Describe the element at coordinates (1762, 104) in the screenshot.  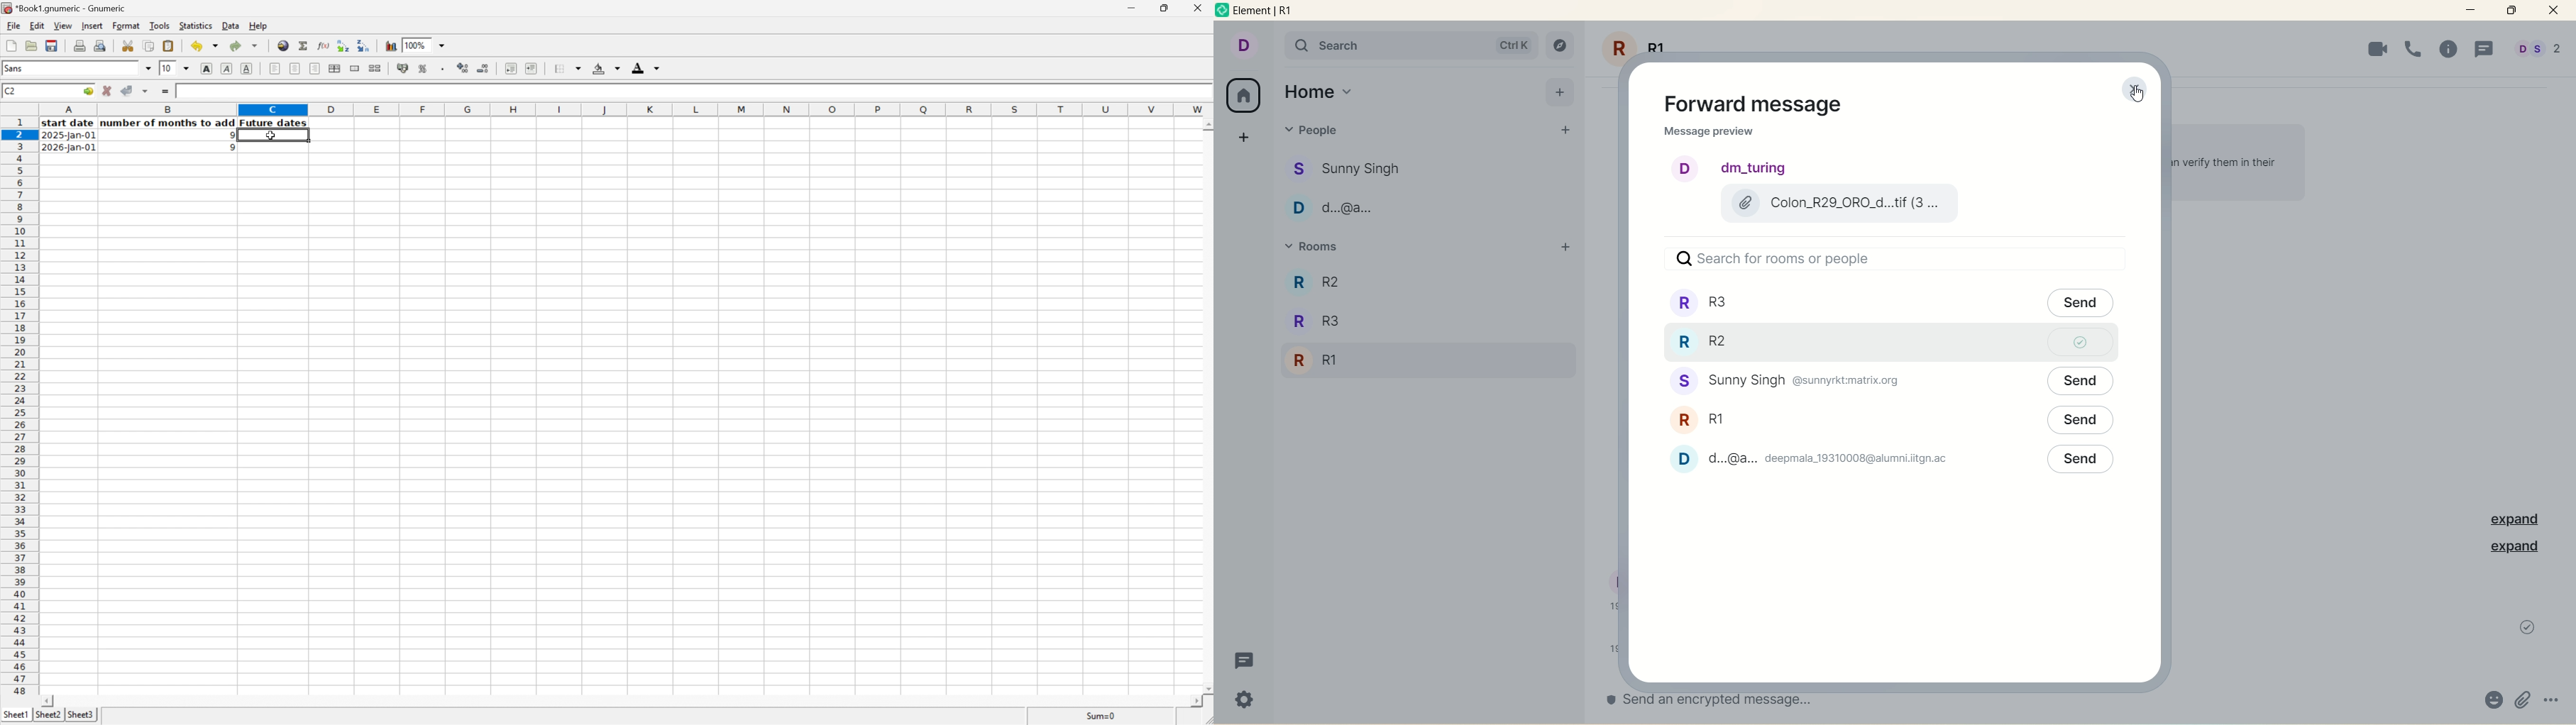
I see `forward message` at that location.